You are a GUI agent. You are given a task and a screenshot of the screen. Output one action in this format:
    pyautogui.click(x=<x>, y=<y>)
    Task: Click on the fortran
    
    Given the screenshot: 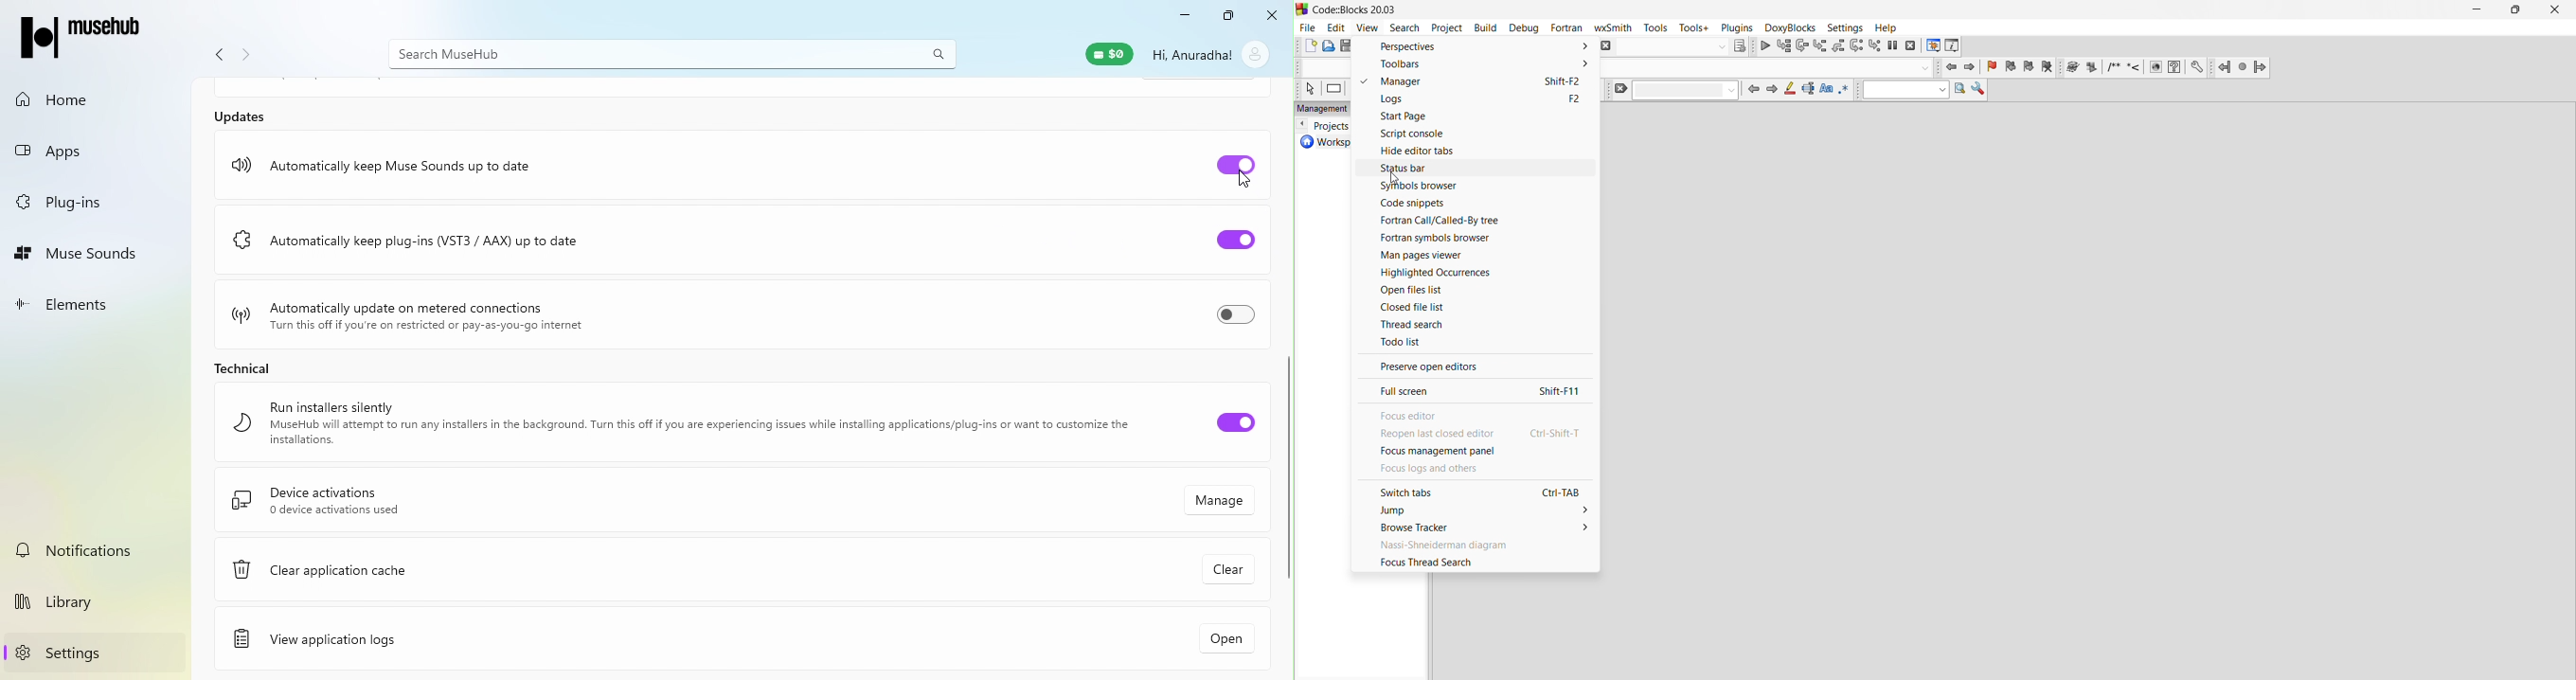 What is the action you would take?
    pyautogui.click(x=1567, y=27)
    